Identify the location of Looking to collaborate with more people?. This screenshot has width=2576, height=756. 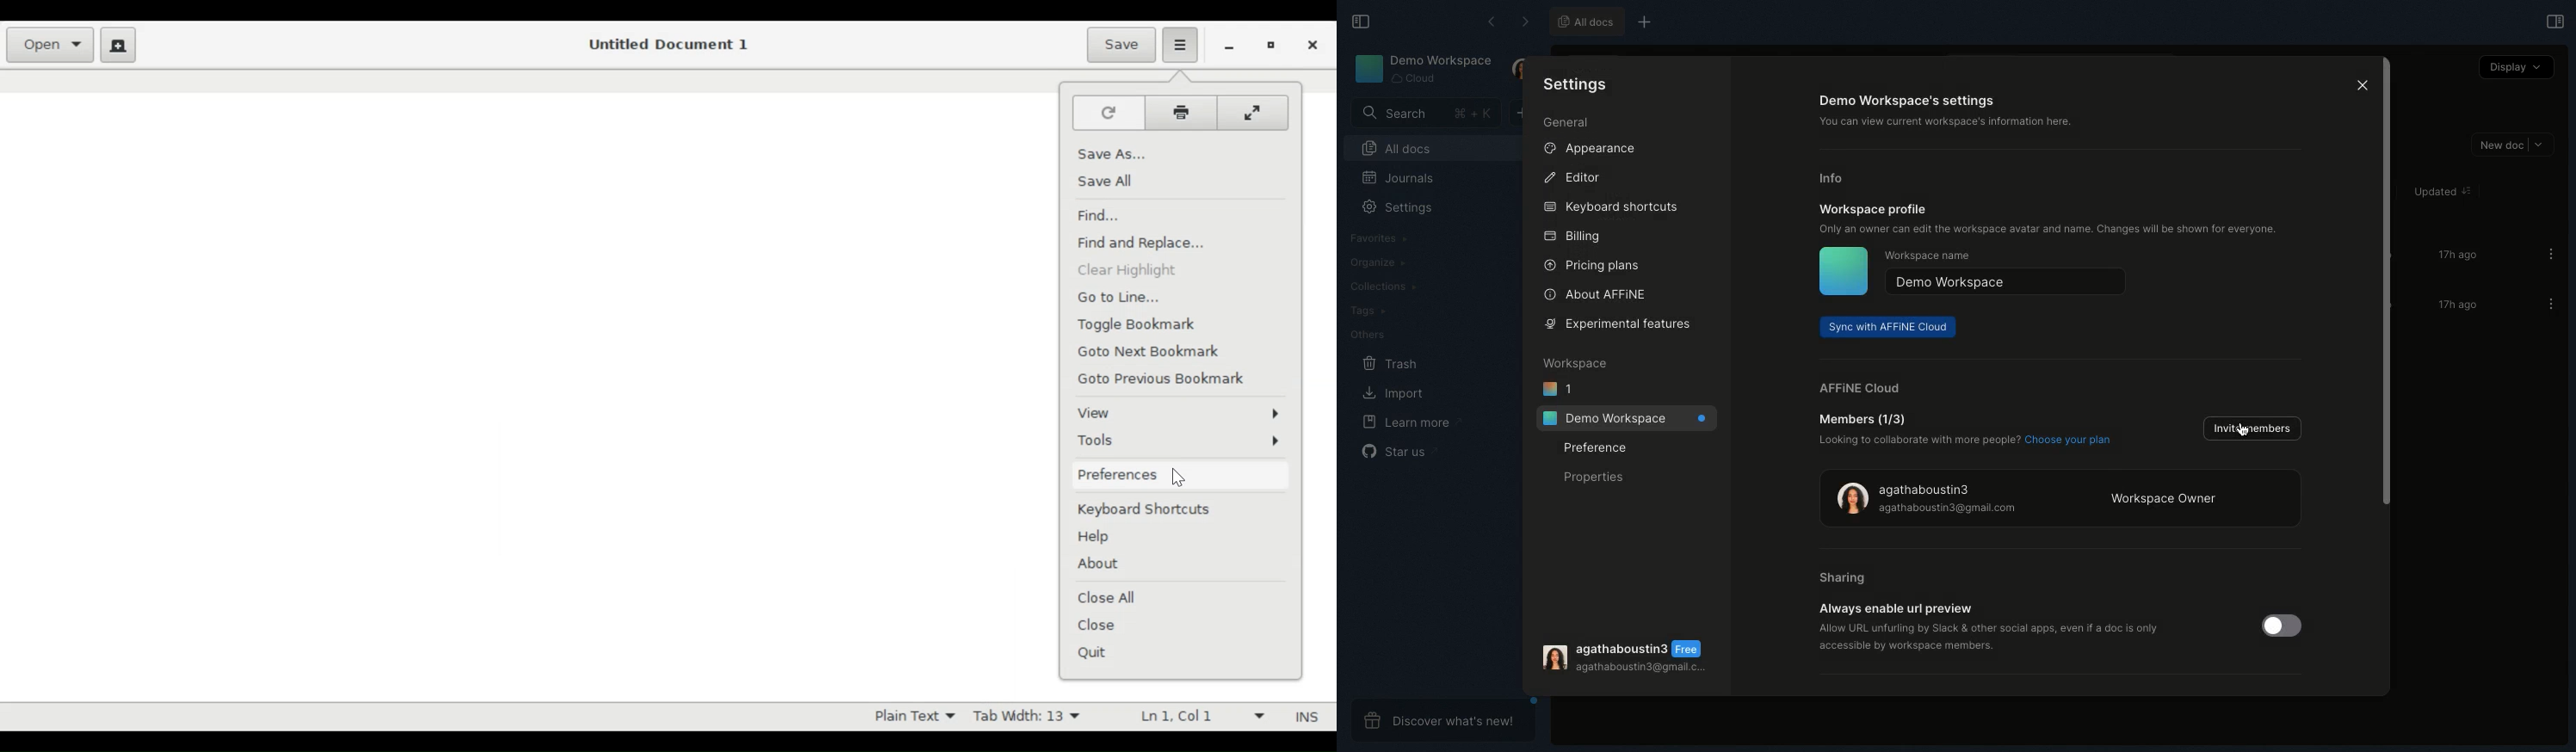
(1915, 440).